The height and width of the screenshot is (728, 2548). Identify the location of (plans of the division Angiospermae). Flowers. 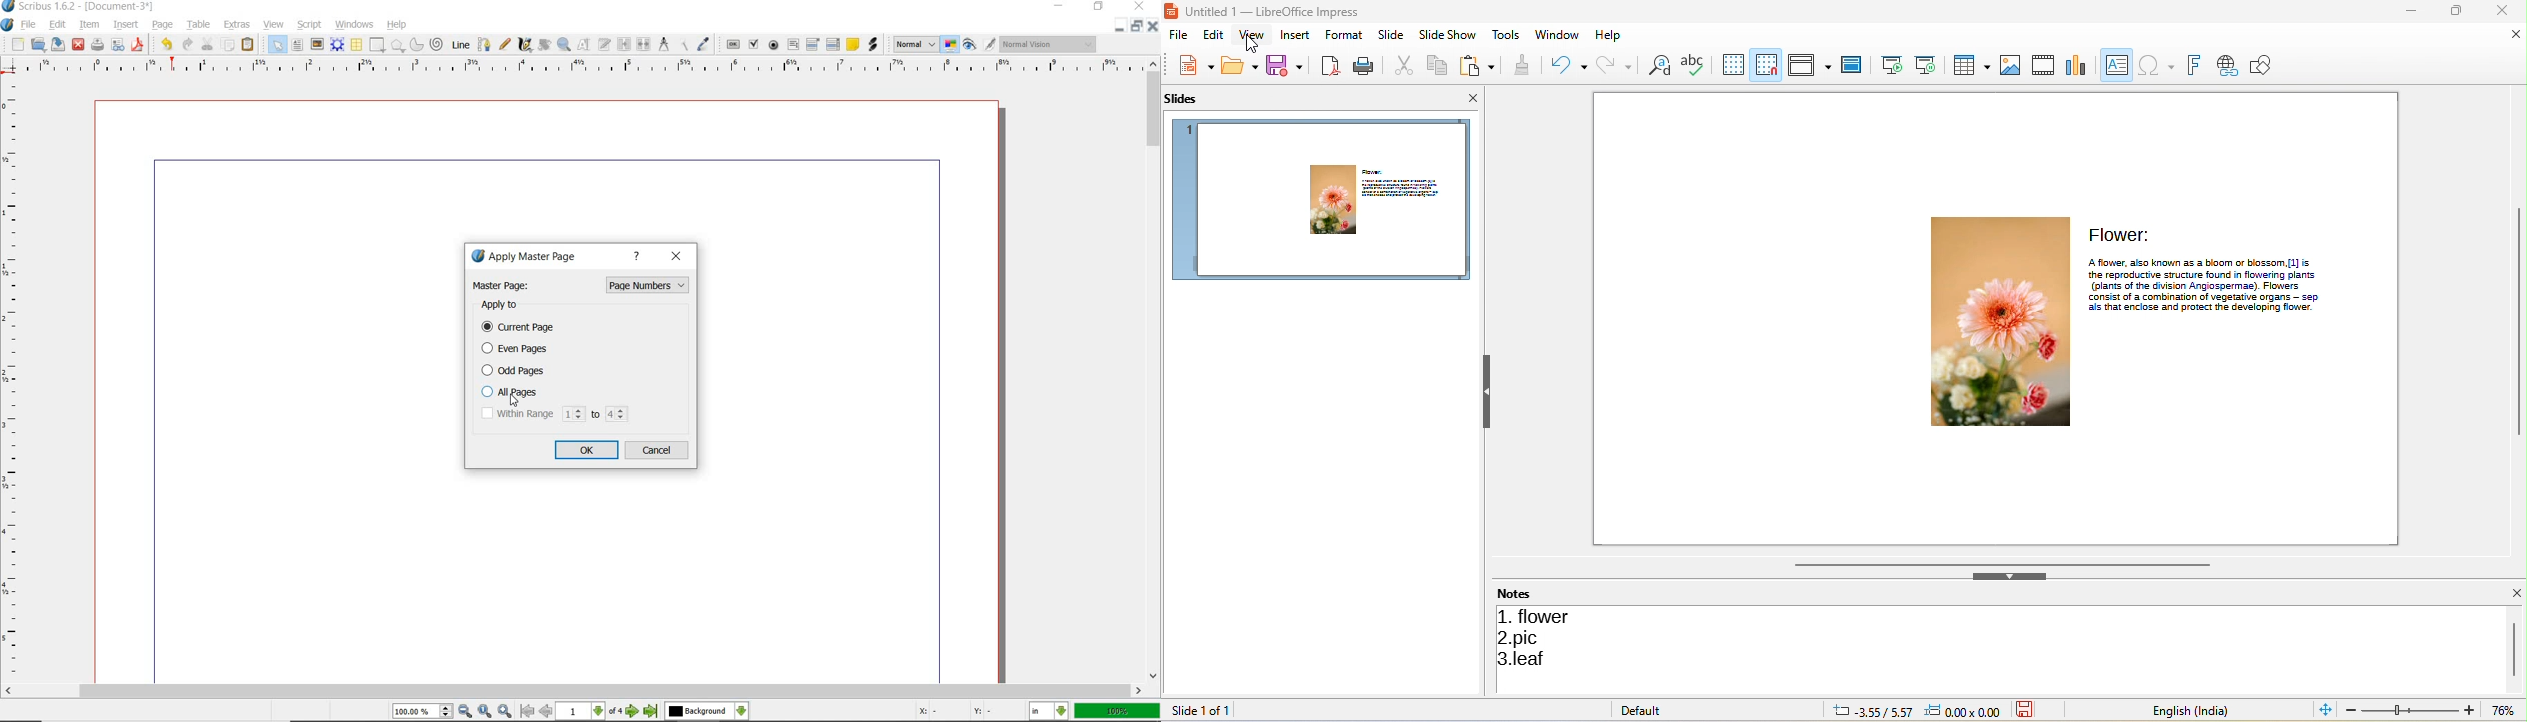
(2198, 286).